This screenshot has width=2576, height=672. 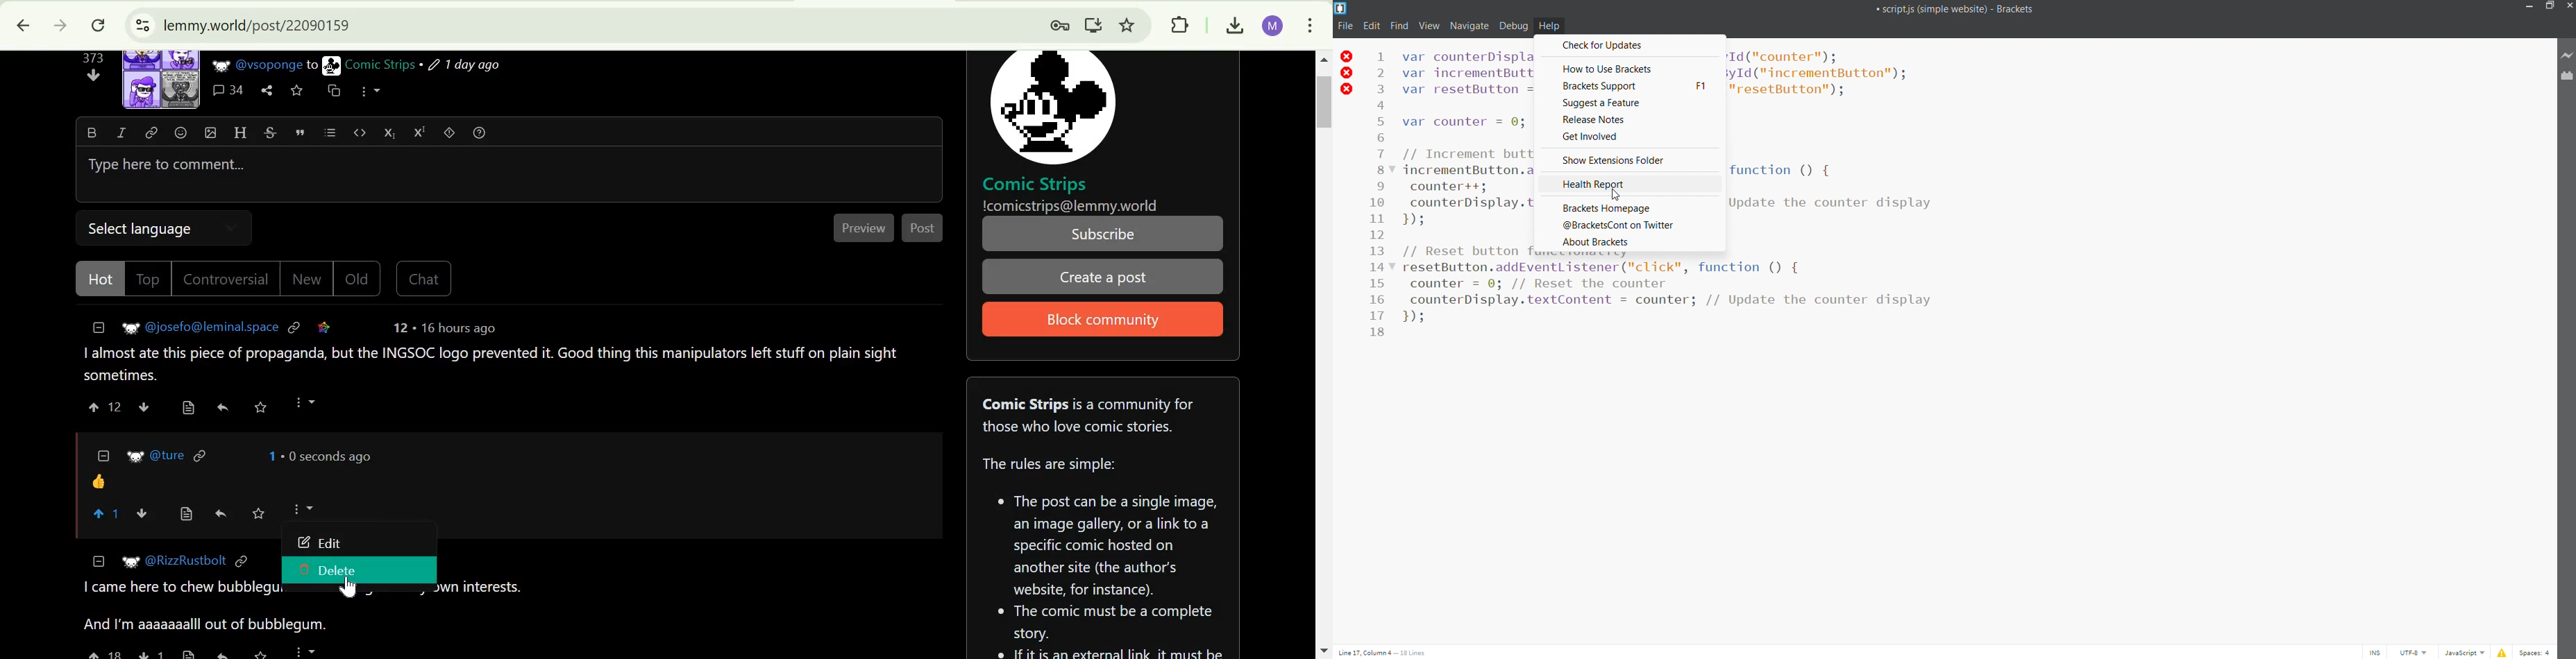 I want to click on code, so click(x=360, y=131).